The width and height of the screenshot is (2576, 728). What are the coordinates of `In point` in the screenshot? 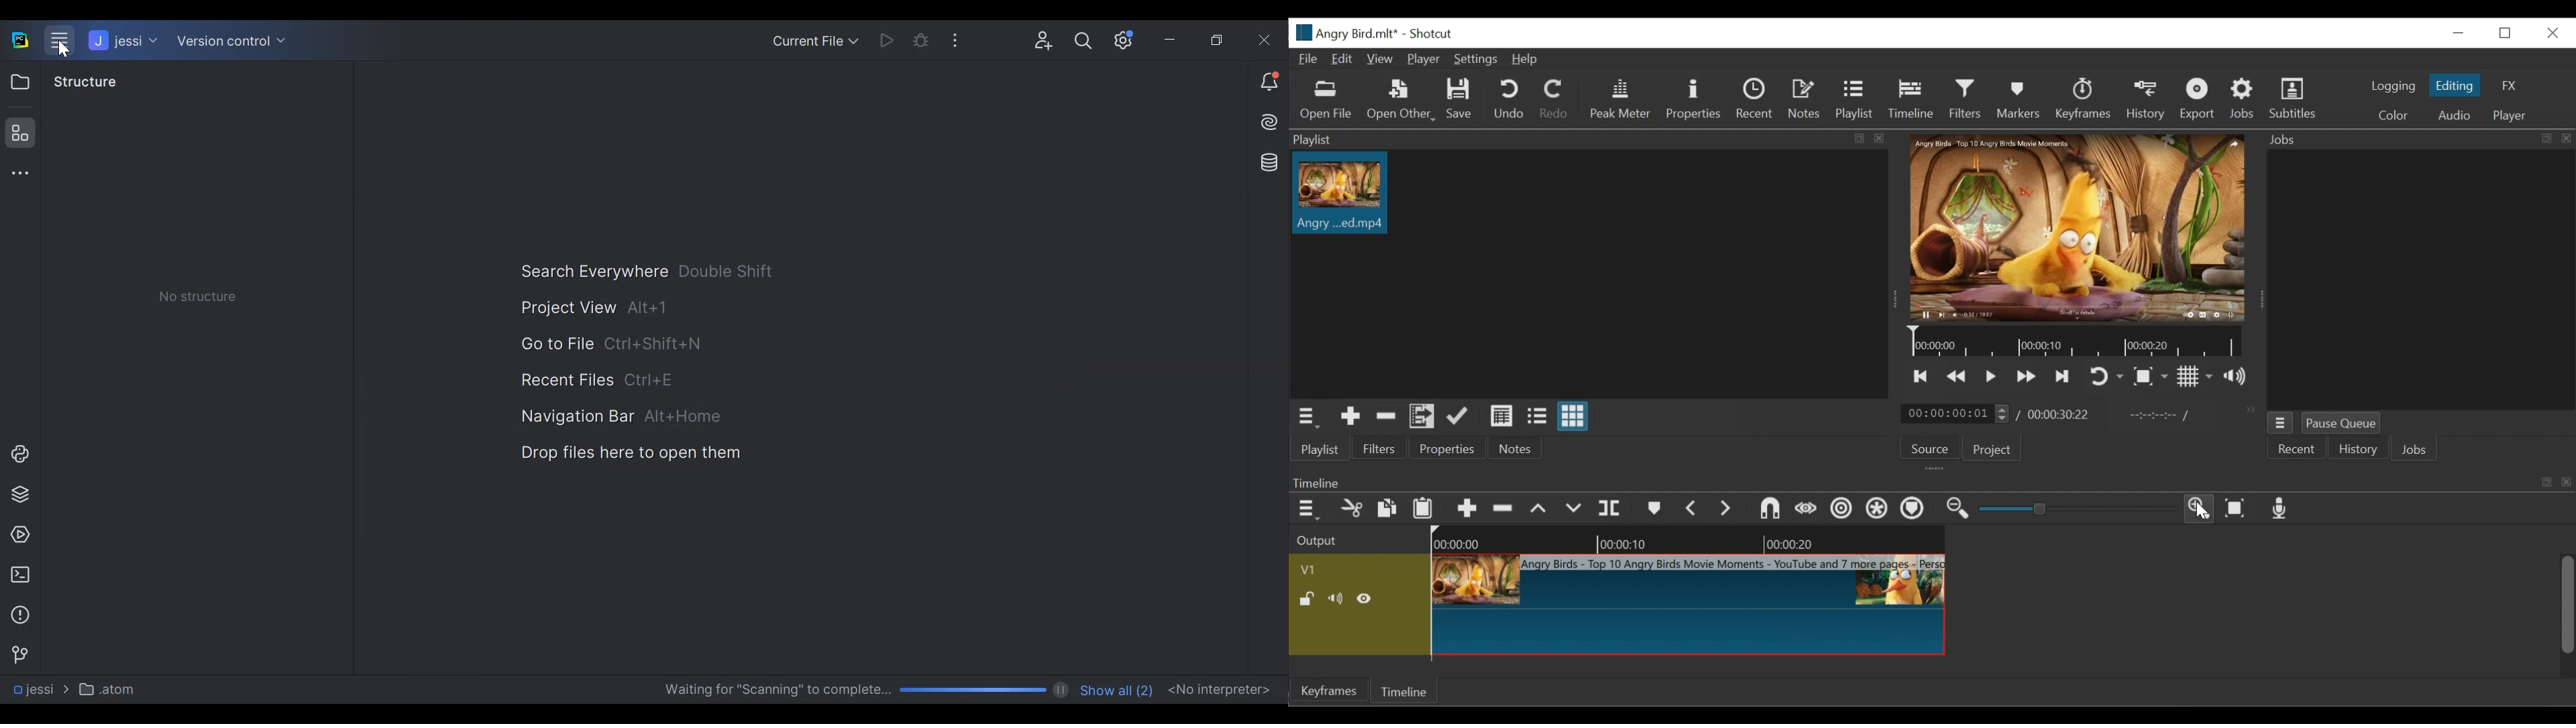 It's located at (2159, 415).